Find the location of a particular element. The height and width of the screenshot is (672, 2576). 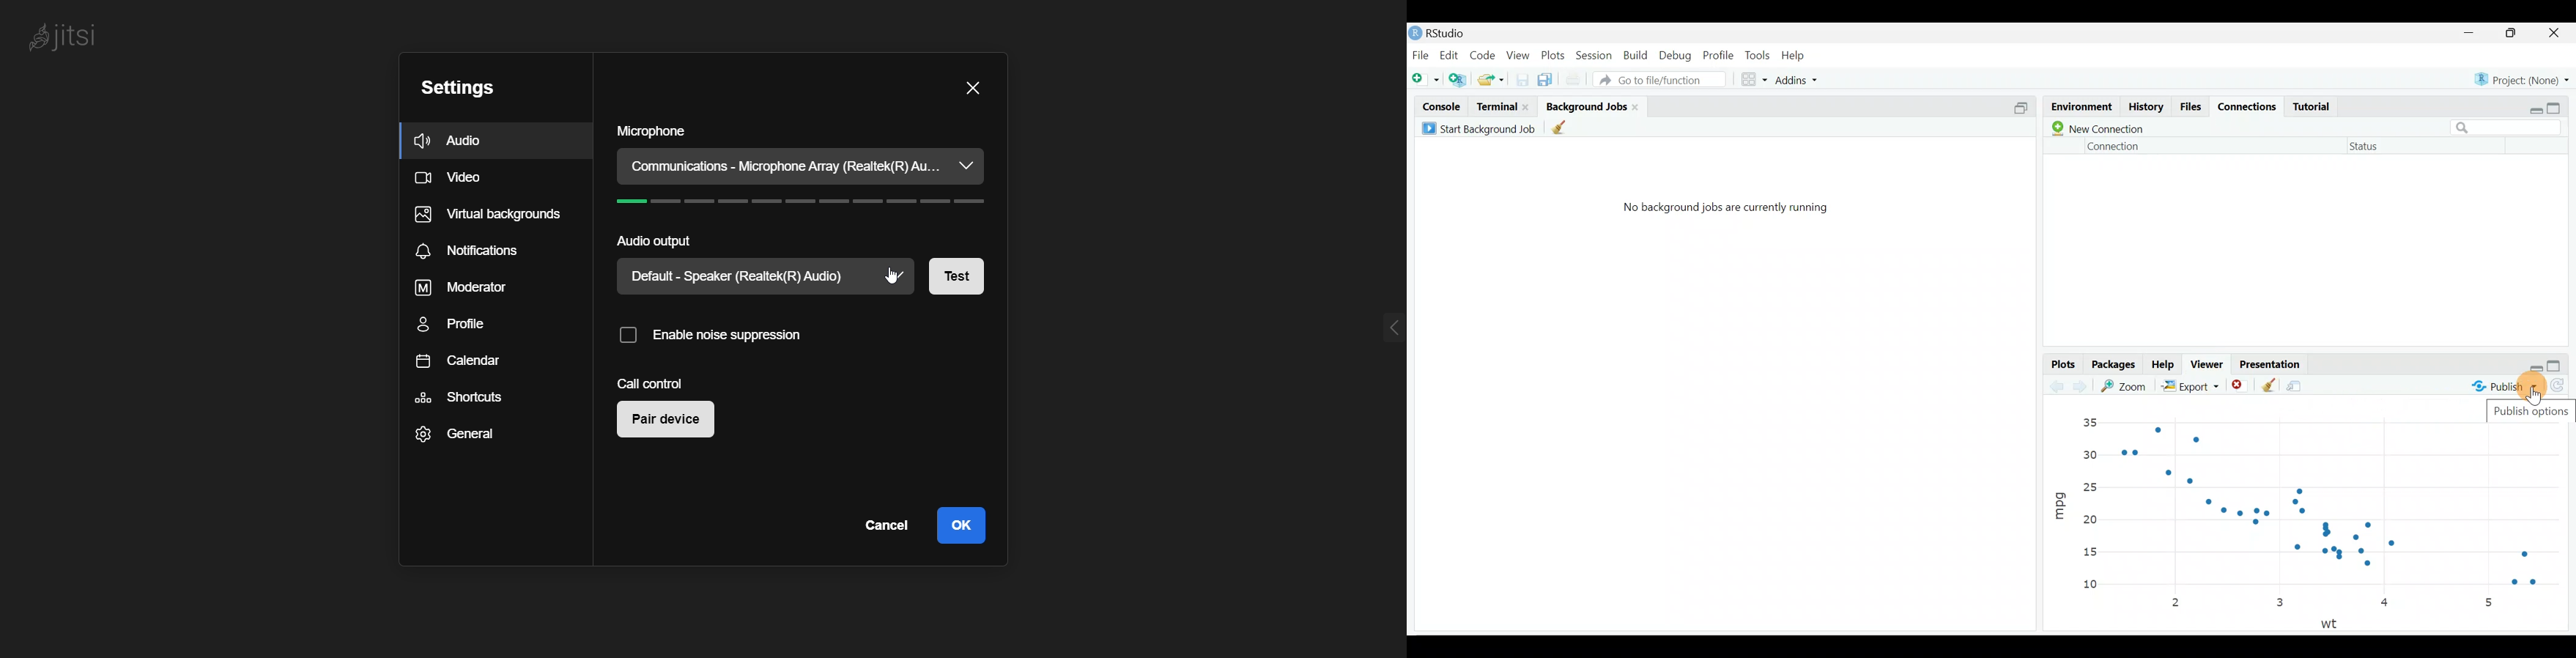

History is located at coordinates (2146, 108).